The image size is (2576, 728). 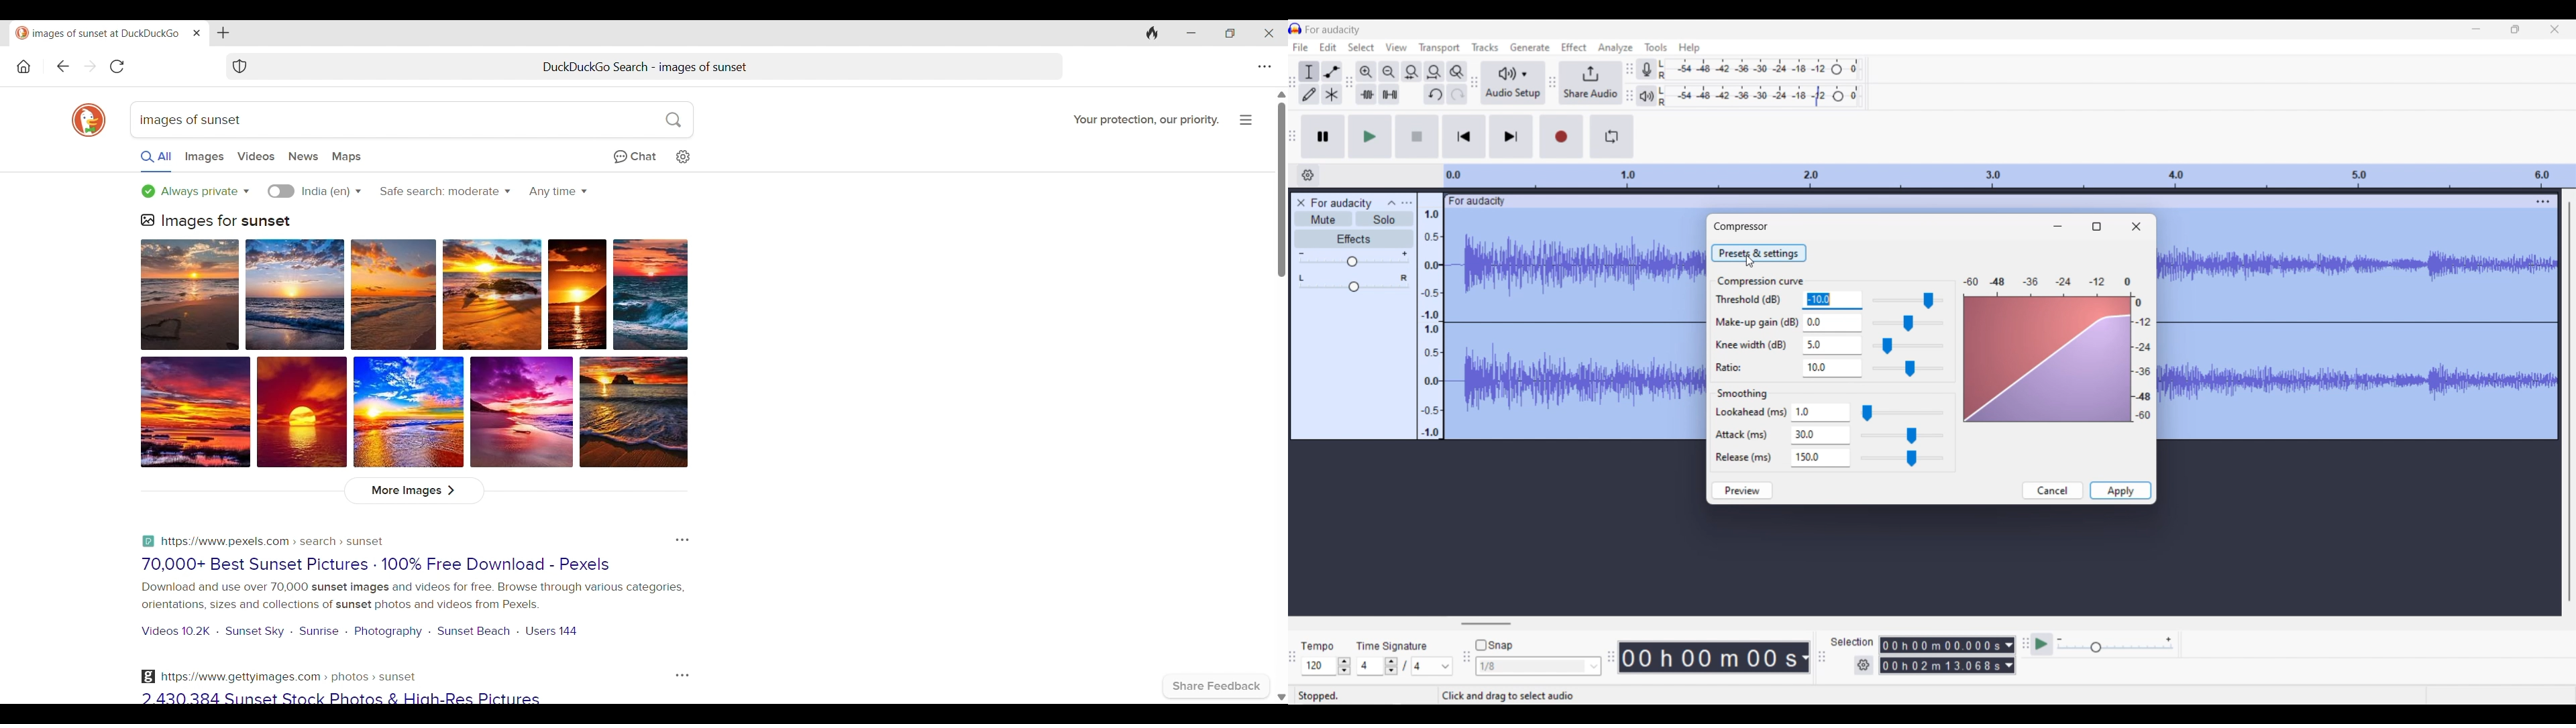 What do you see at coordinates (1752, 345) in the screenshot?
I see `Knee width (dB)` at bounding box center [1752, 345].